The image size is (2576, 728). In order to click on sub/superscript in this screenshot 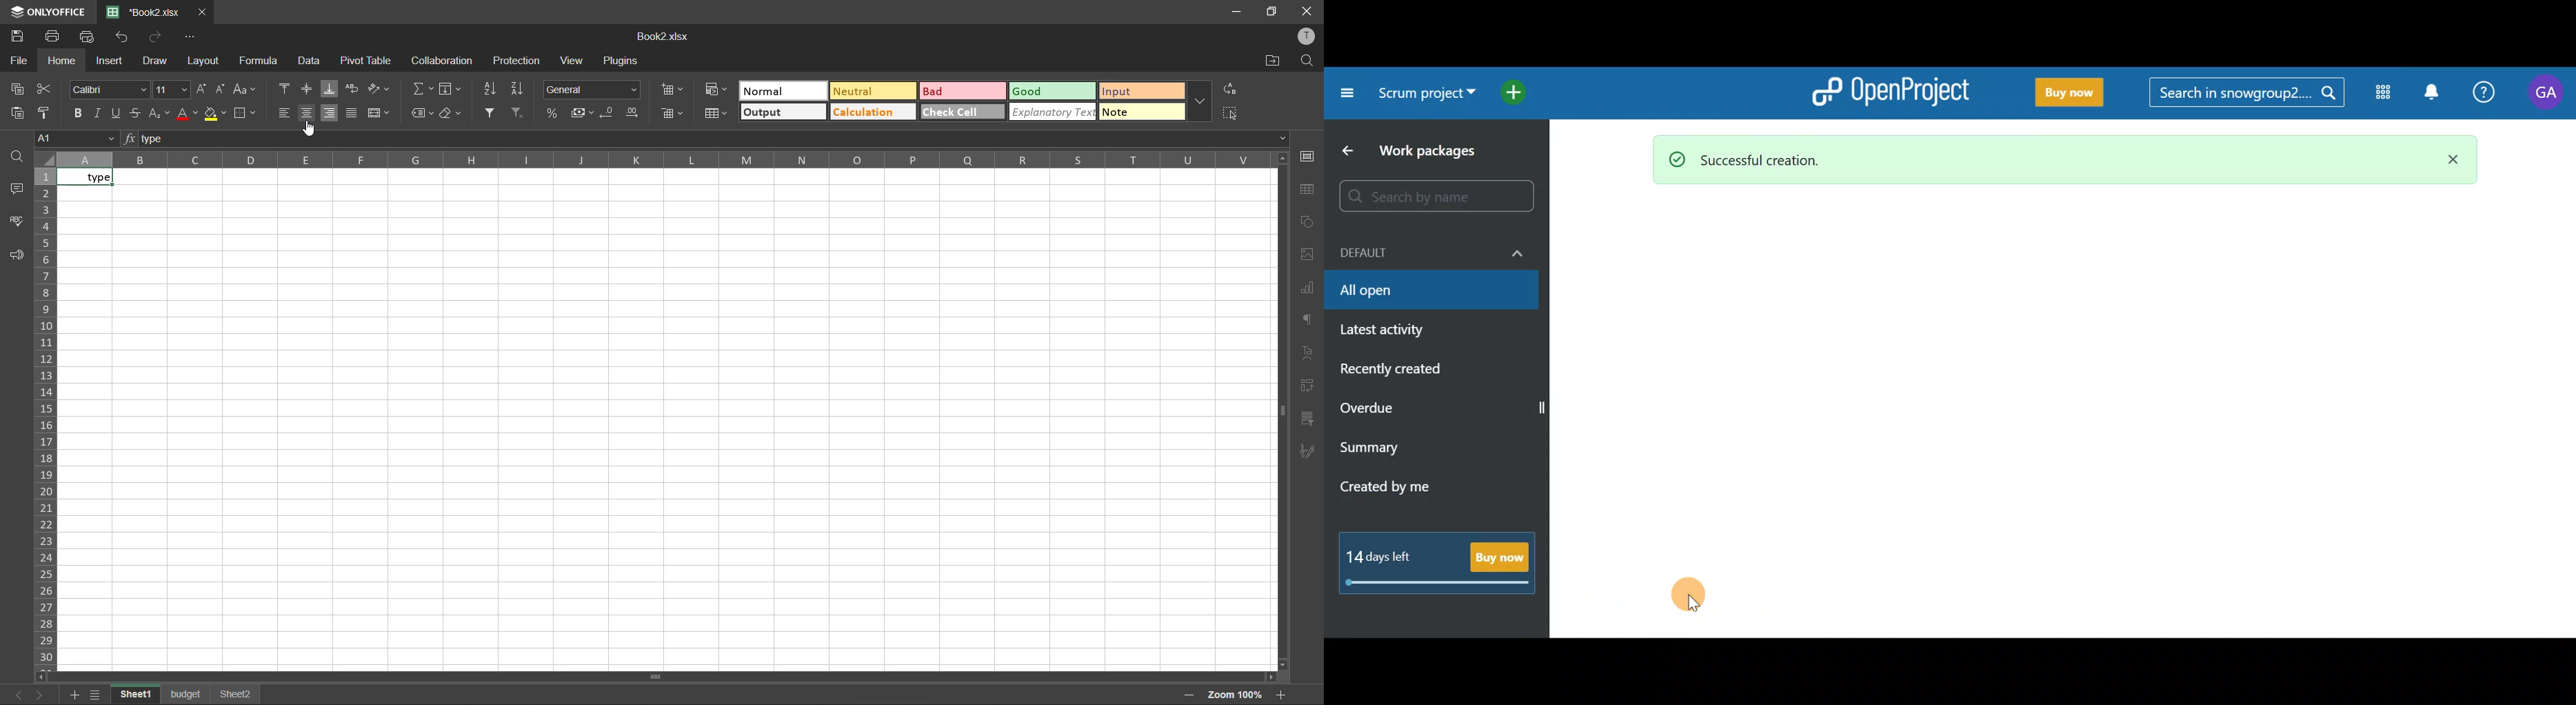, I will do `click(161, 112)`.